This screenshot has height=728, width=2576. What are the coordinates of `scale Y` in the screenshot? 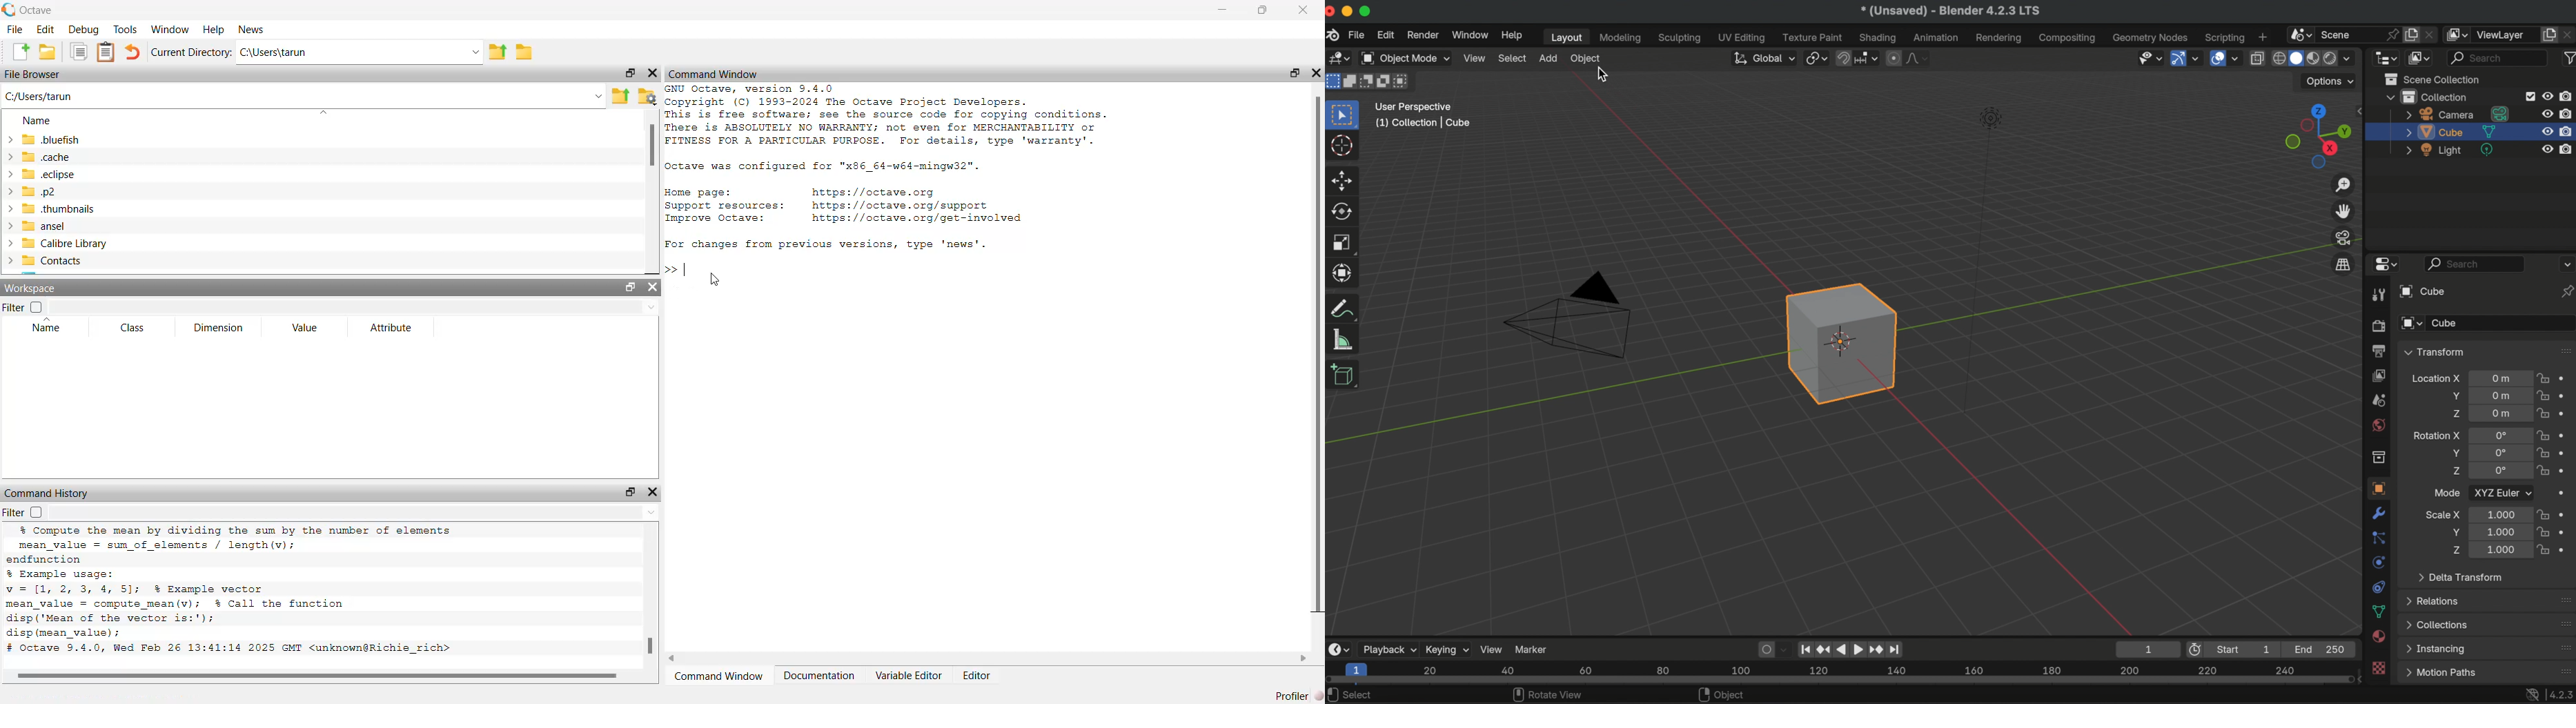 It's located at (2452, 532).